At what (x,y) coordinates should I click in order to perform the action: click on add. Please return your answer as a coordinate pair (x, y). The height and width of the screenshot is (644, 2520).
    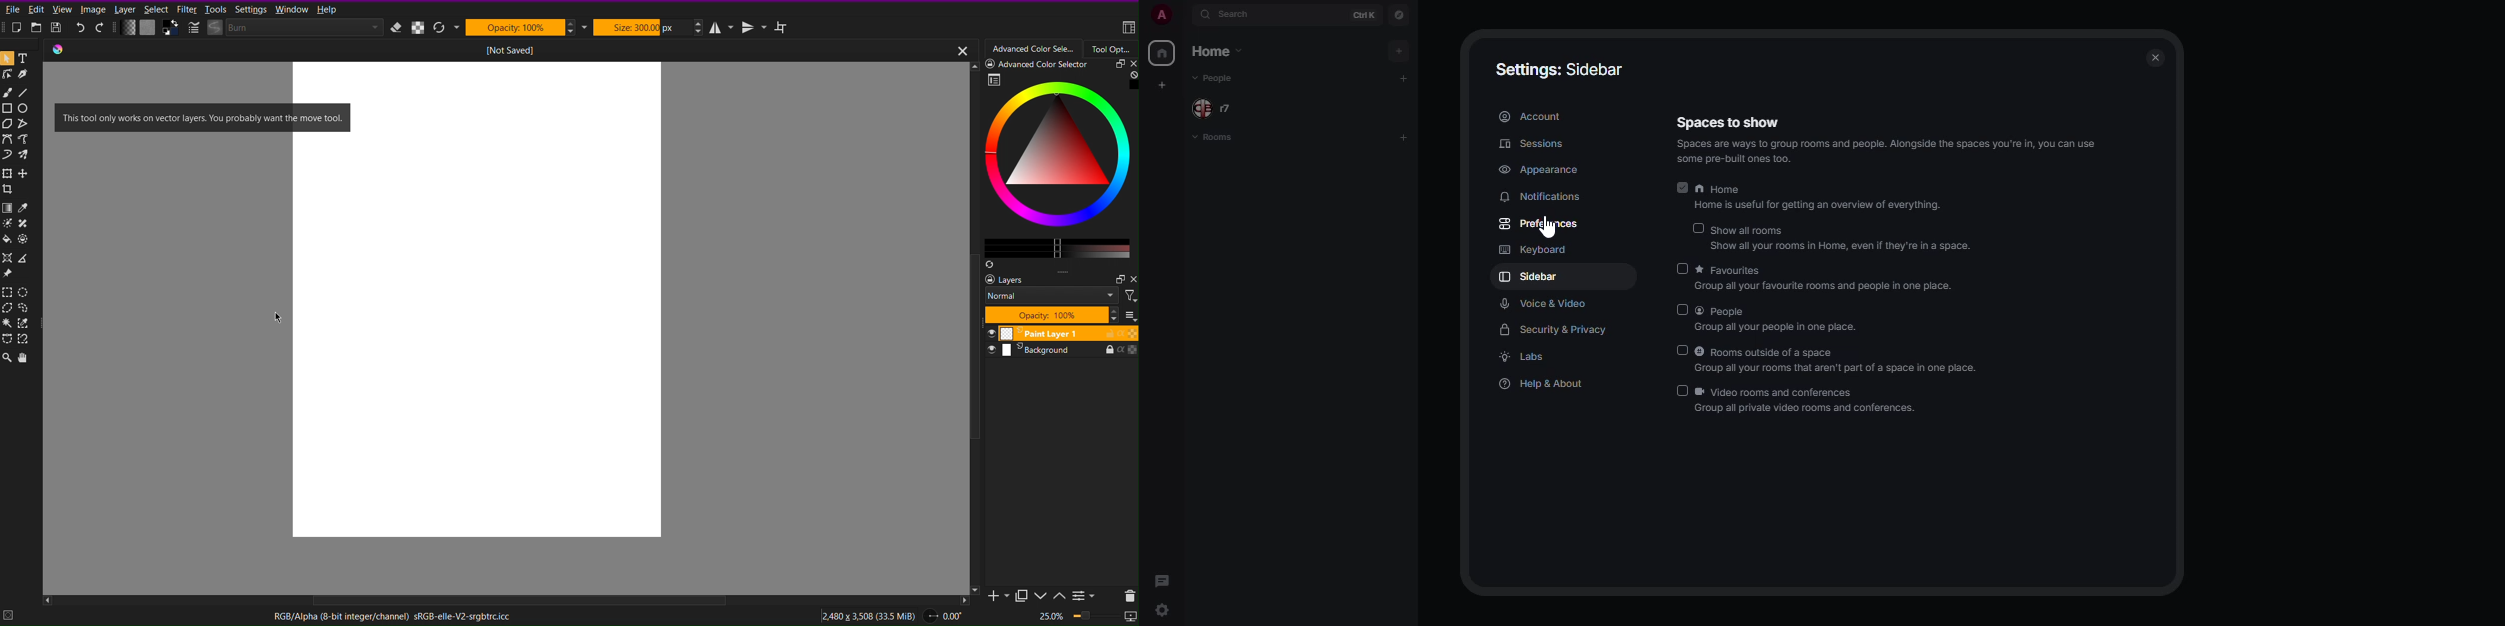
    Looking at the image, I should click on (1398, 51).